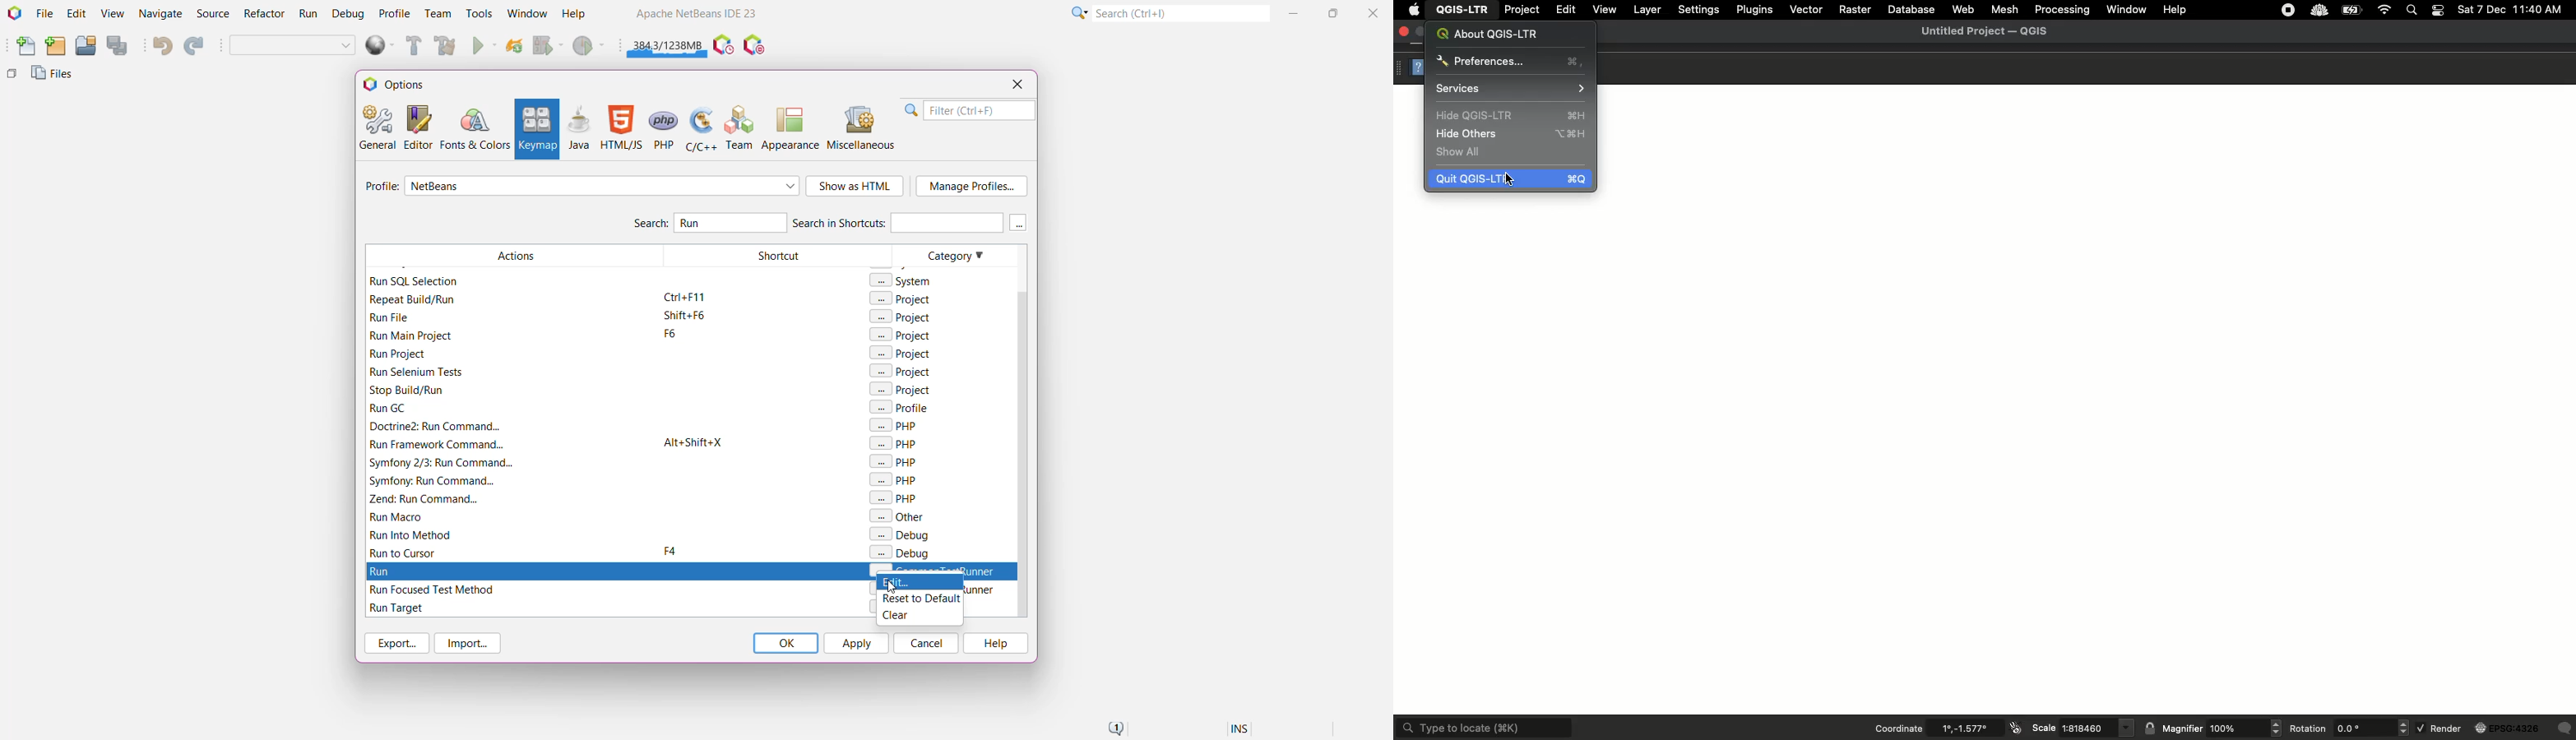 The width and height of the screenshot is (2576, 756). What do you see at coordinates (395, 13) in the screenshot?
I see `Profile` at bounding box center [395, 13].